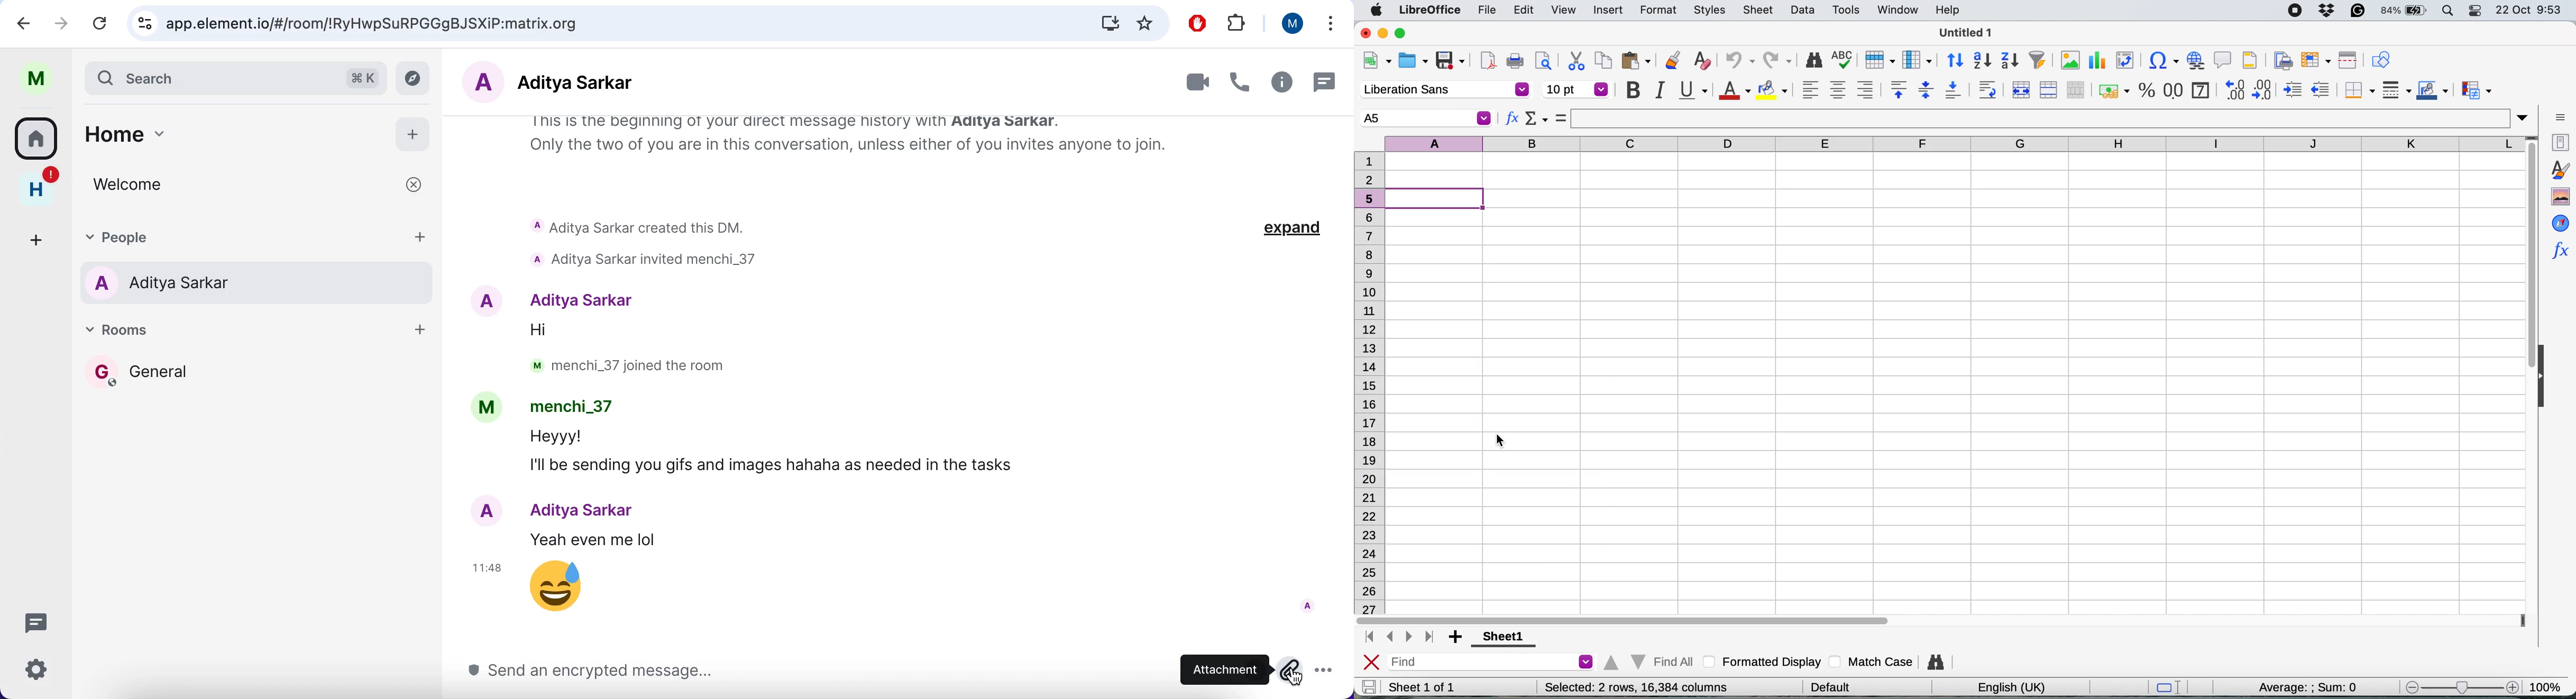 Image resolution: width=2576 pixels, height=700 pixels. Describe the element at coordinates (1372, 663) in the screenshot. I see `close` at that location.